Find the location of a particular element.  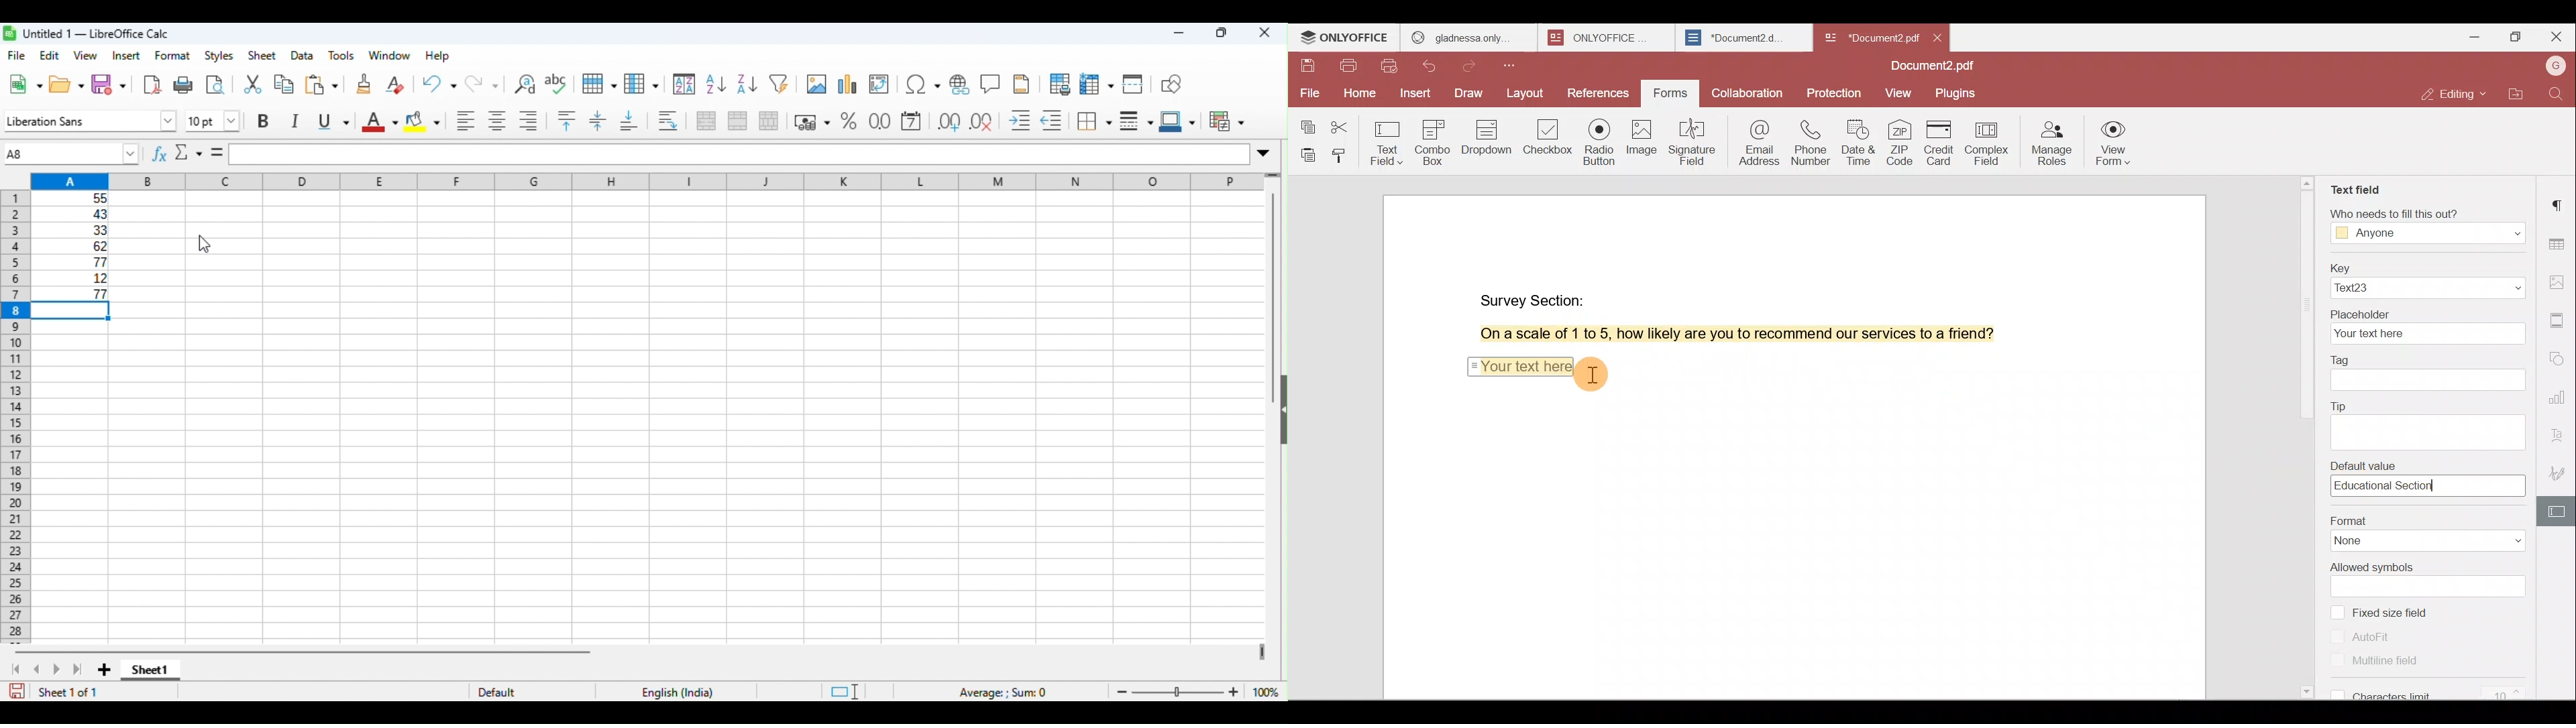

format as date is located at coordinates (913, 121).